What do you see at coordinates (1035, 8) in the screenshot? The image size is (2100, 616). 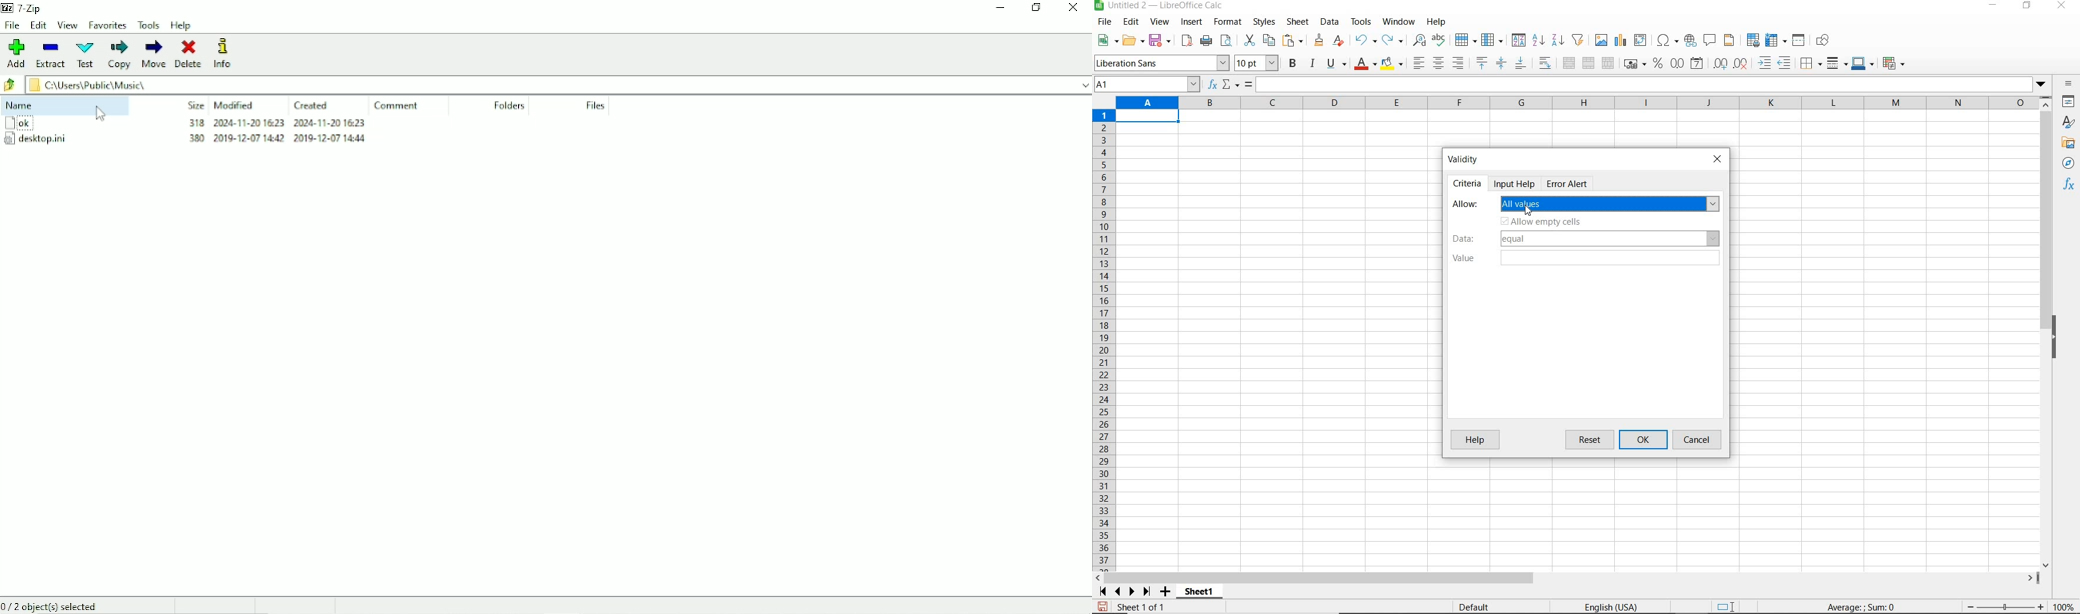 I see `Restore down` at bounding box center [1035, 8].